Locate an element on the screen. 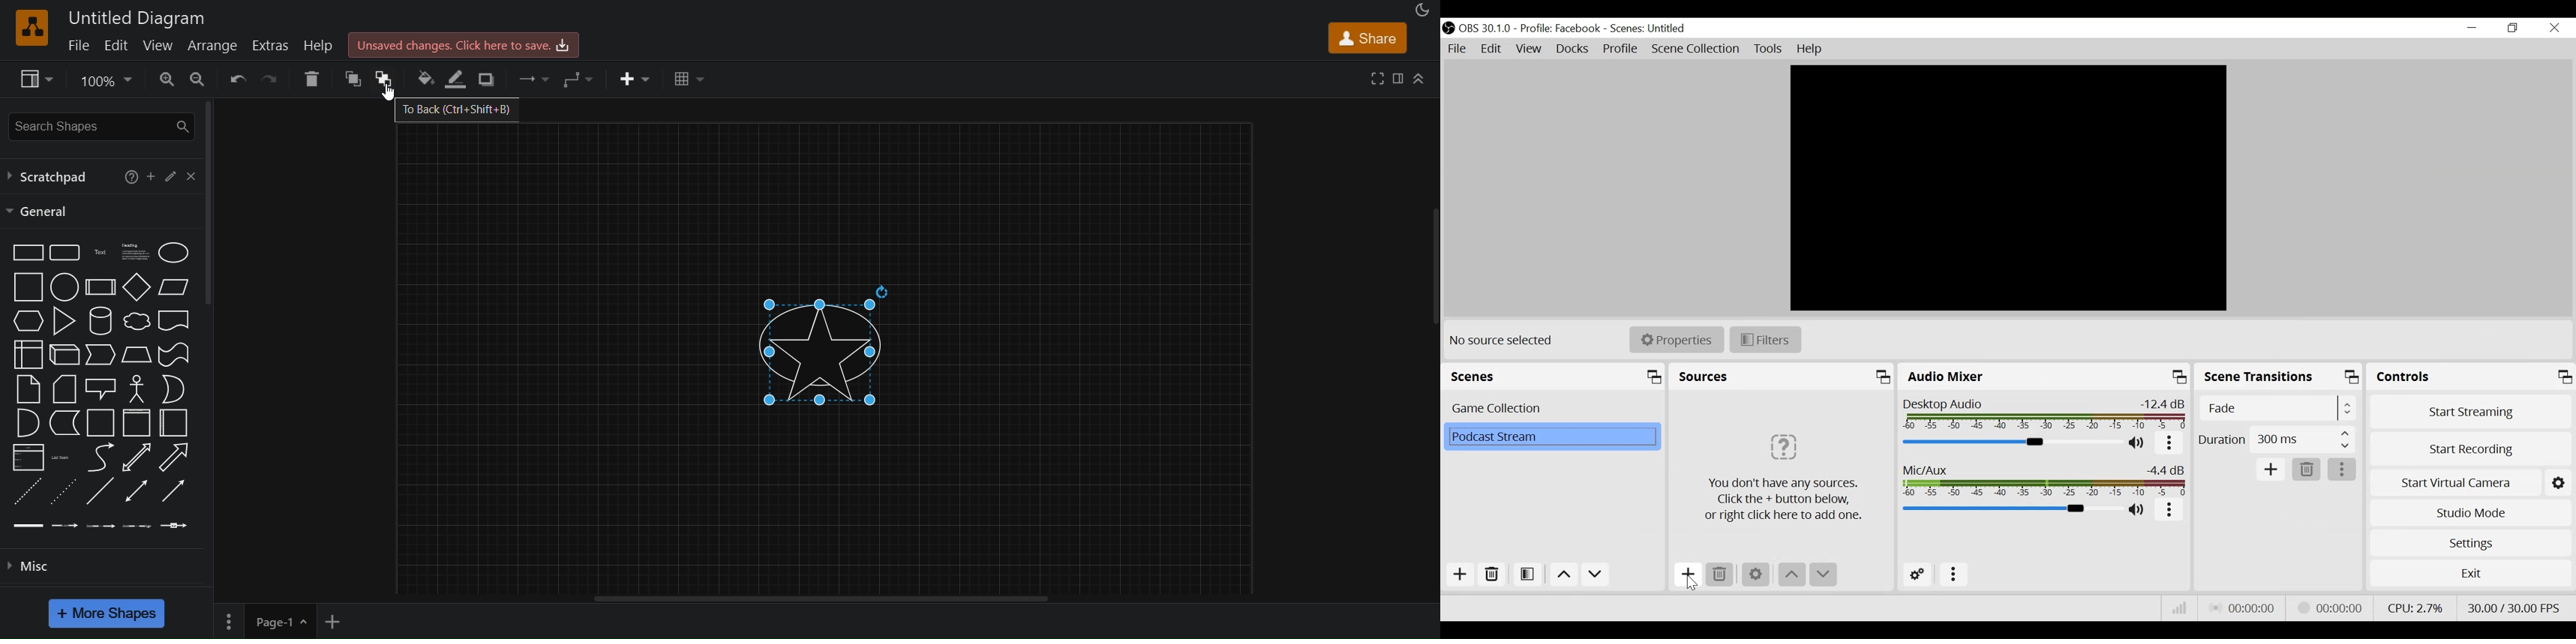  Remove is located at coordinates (1491, 574).